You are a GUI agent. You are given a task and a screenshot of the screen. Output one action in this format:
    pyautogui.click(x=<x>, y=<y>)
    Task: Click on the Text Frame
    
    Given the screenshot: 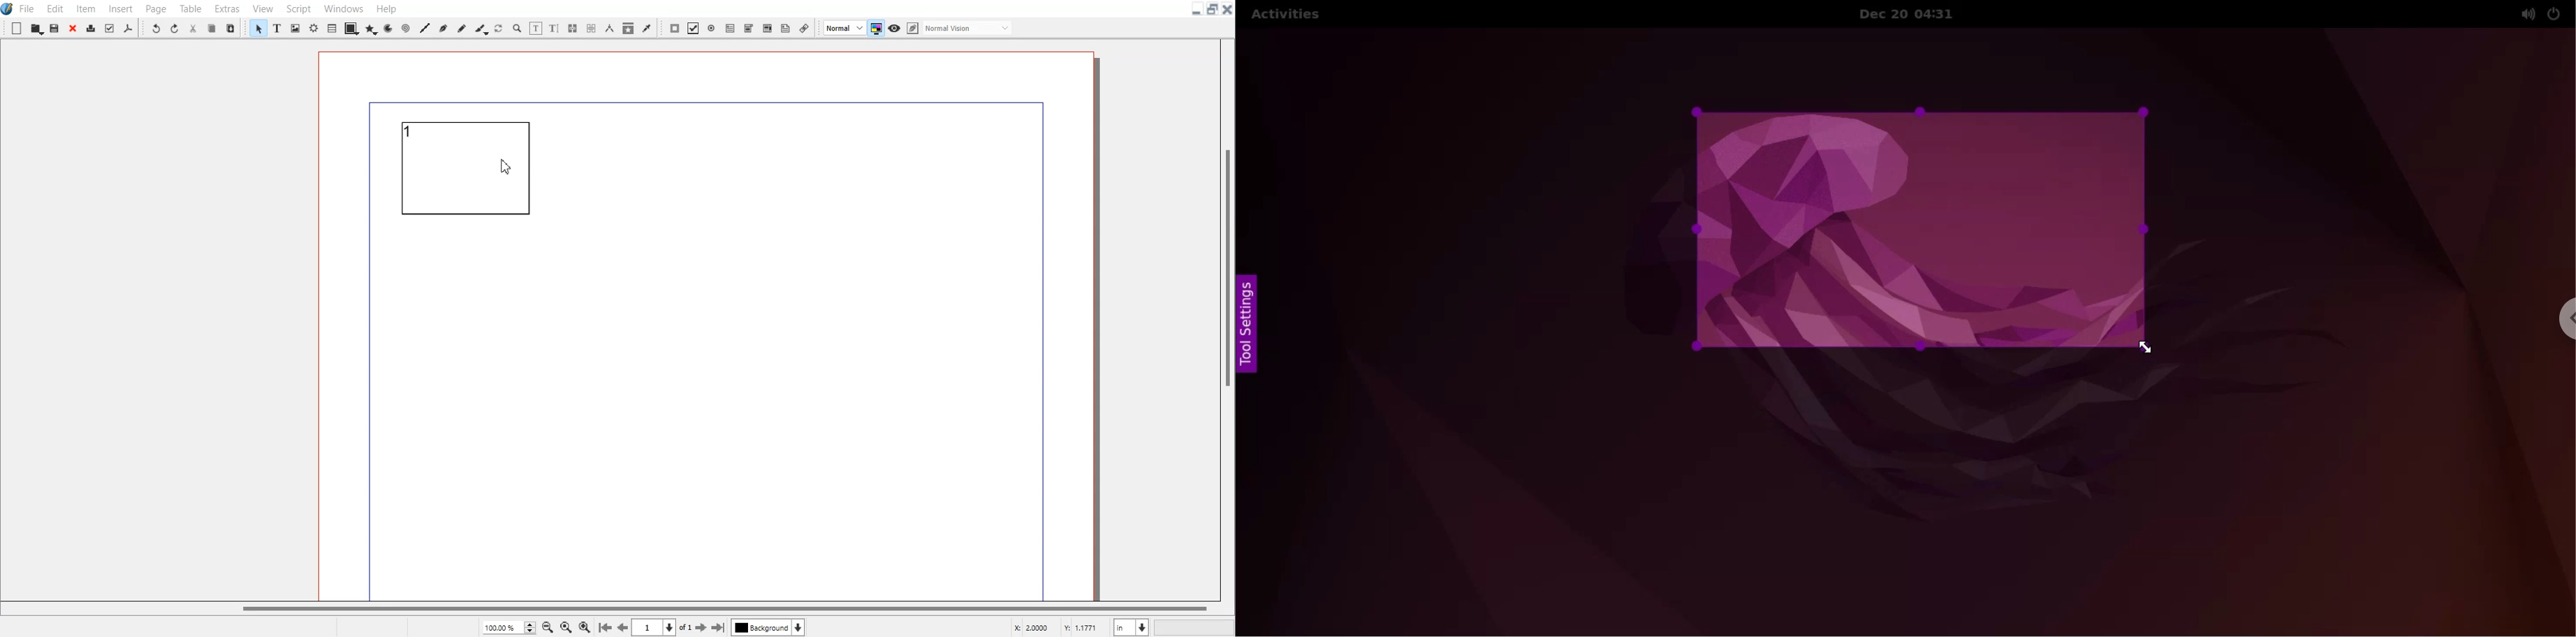 What is the action you would take?
    pyautogui.click(x=472, y=175)
    